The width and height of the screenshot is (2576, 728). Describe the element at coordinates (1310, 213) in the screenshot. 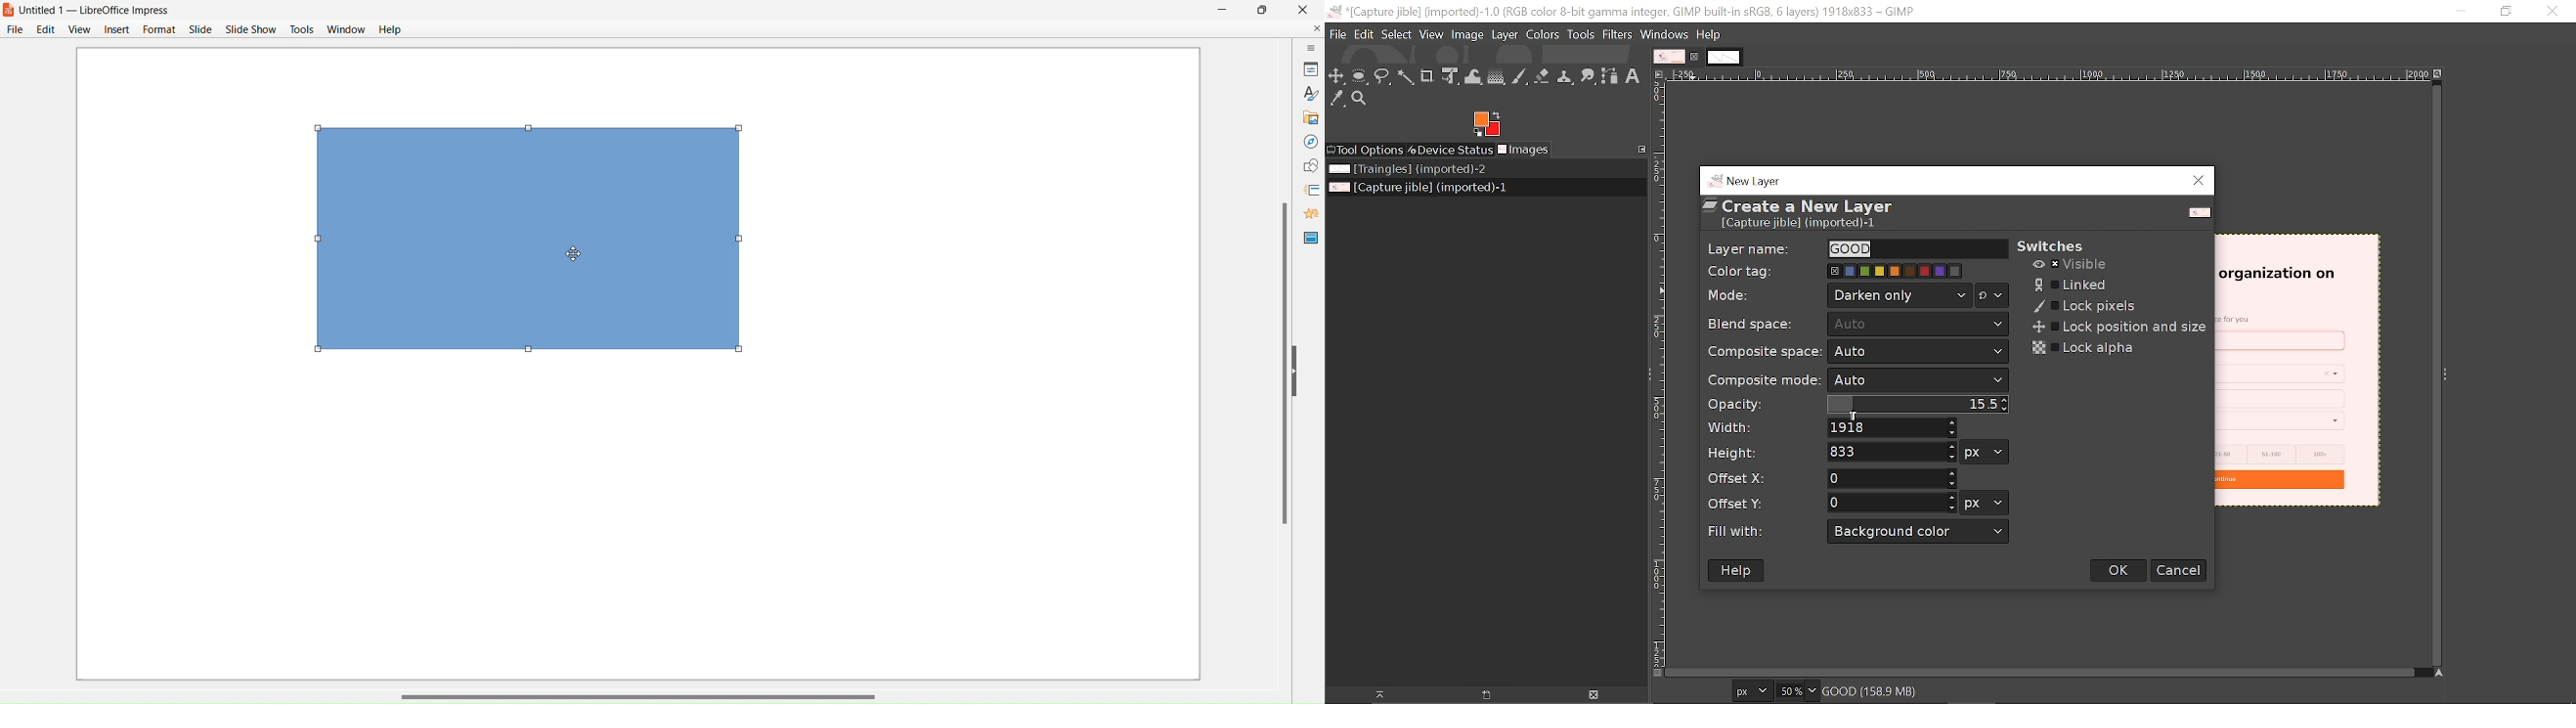

I see `Animations` at that location.